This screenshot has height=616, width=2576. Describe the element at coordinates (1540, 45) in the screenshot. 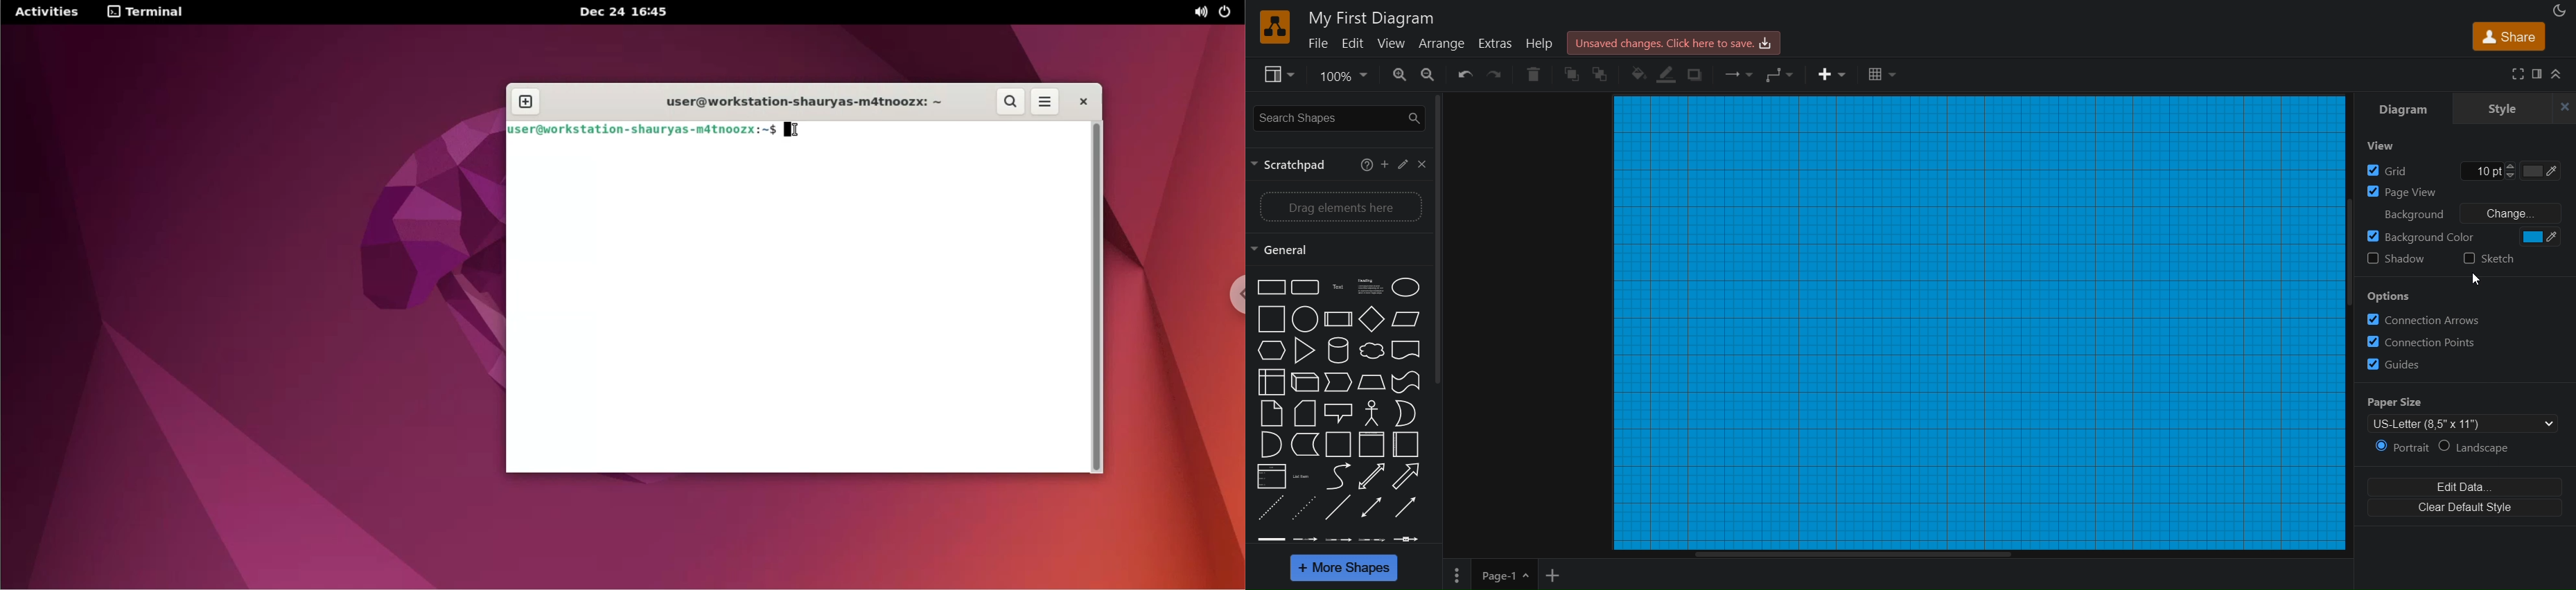

I see `` at that location.